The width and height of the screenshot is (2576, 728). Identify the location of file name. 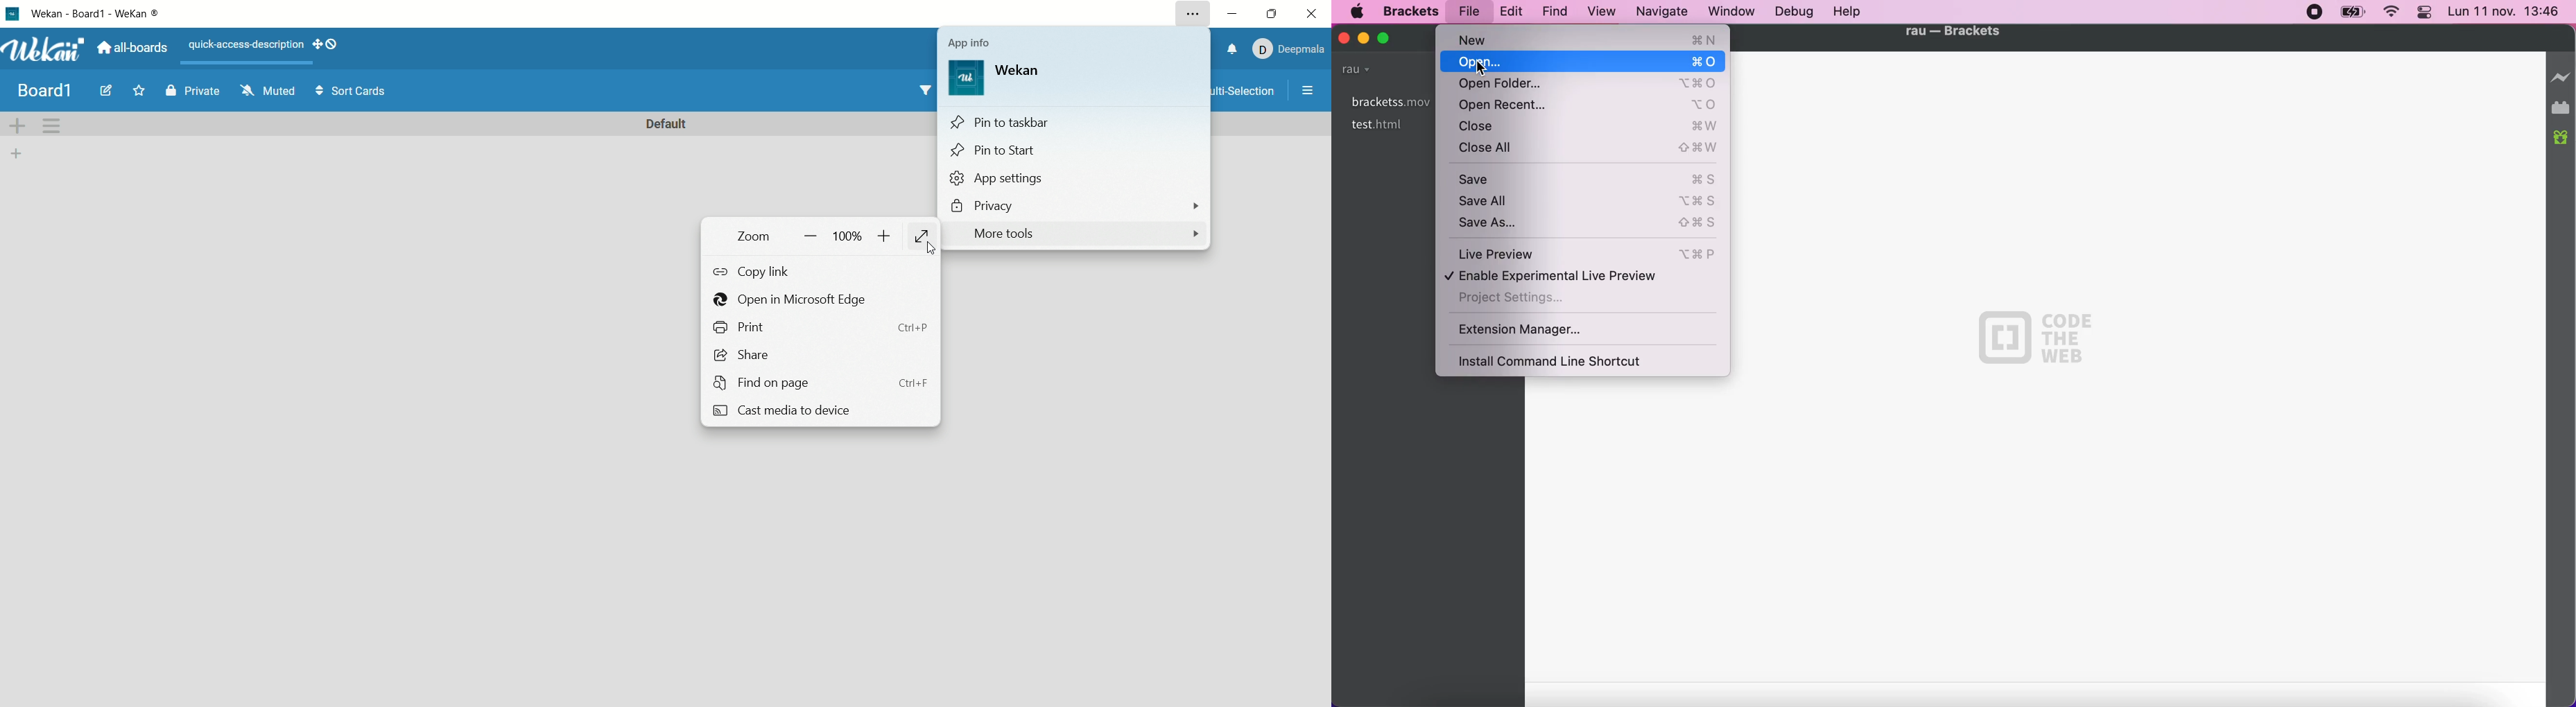
(1953, 32).